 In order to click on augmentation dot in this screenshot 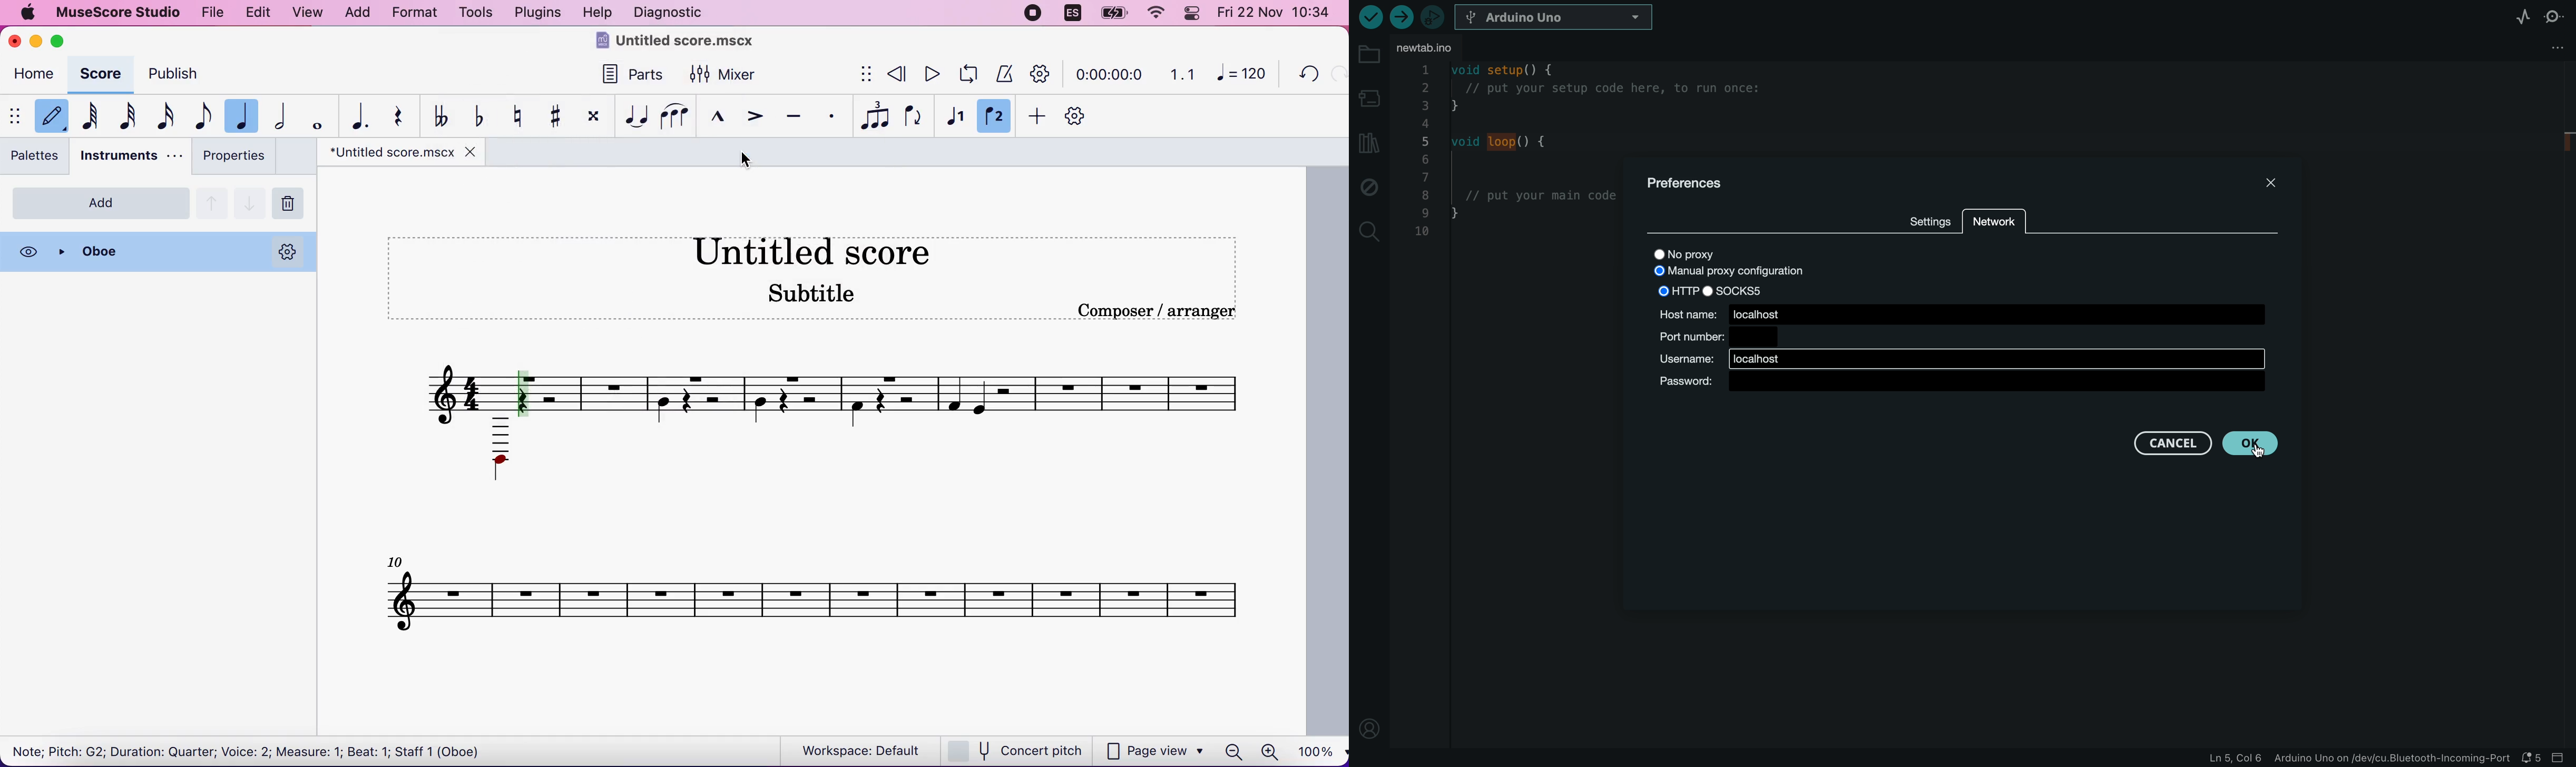, I will do `click(363, 115)`.